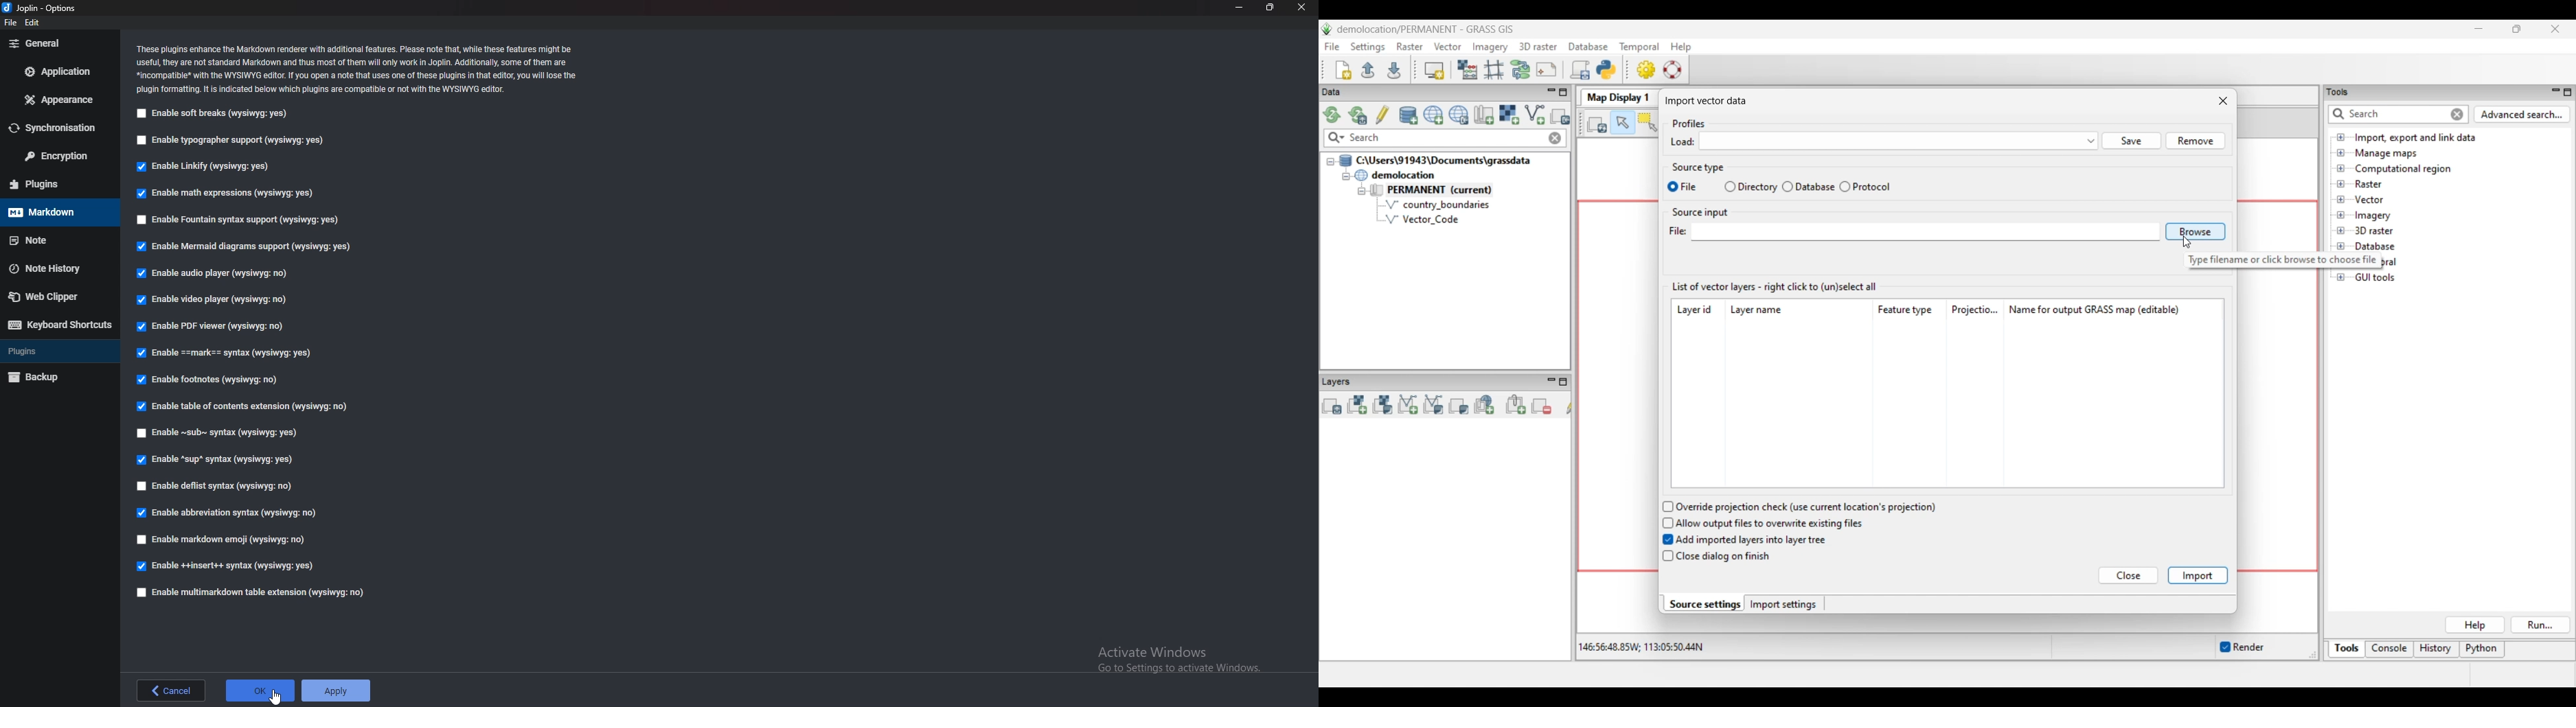  What do you see at coordinates (58, 240) in the screenshot?
I see `note` at bounding box center [58, 240].